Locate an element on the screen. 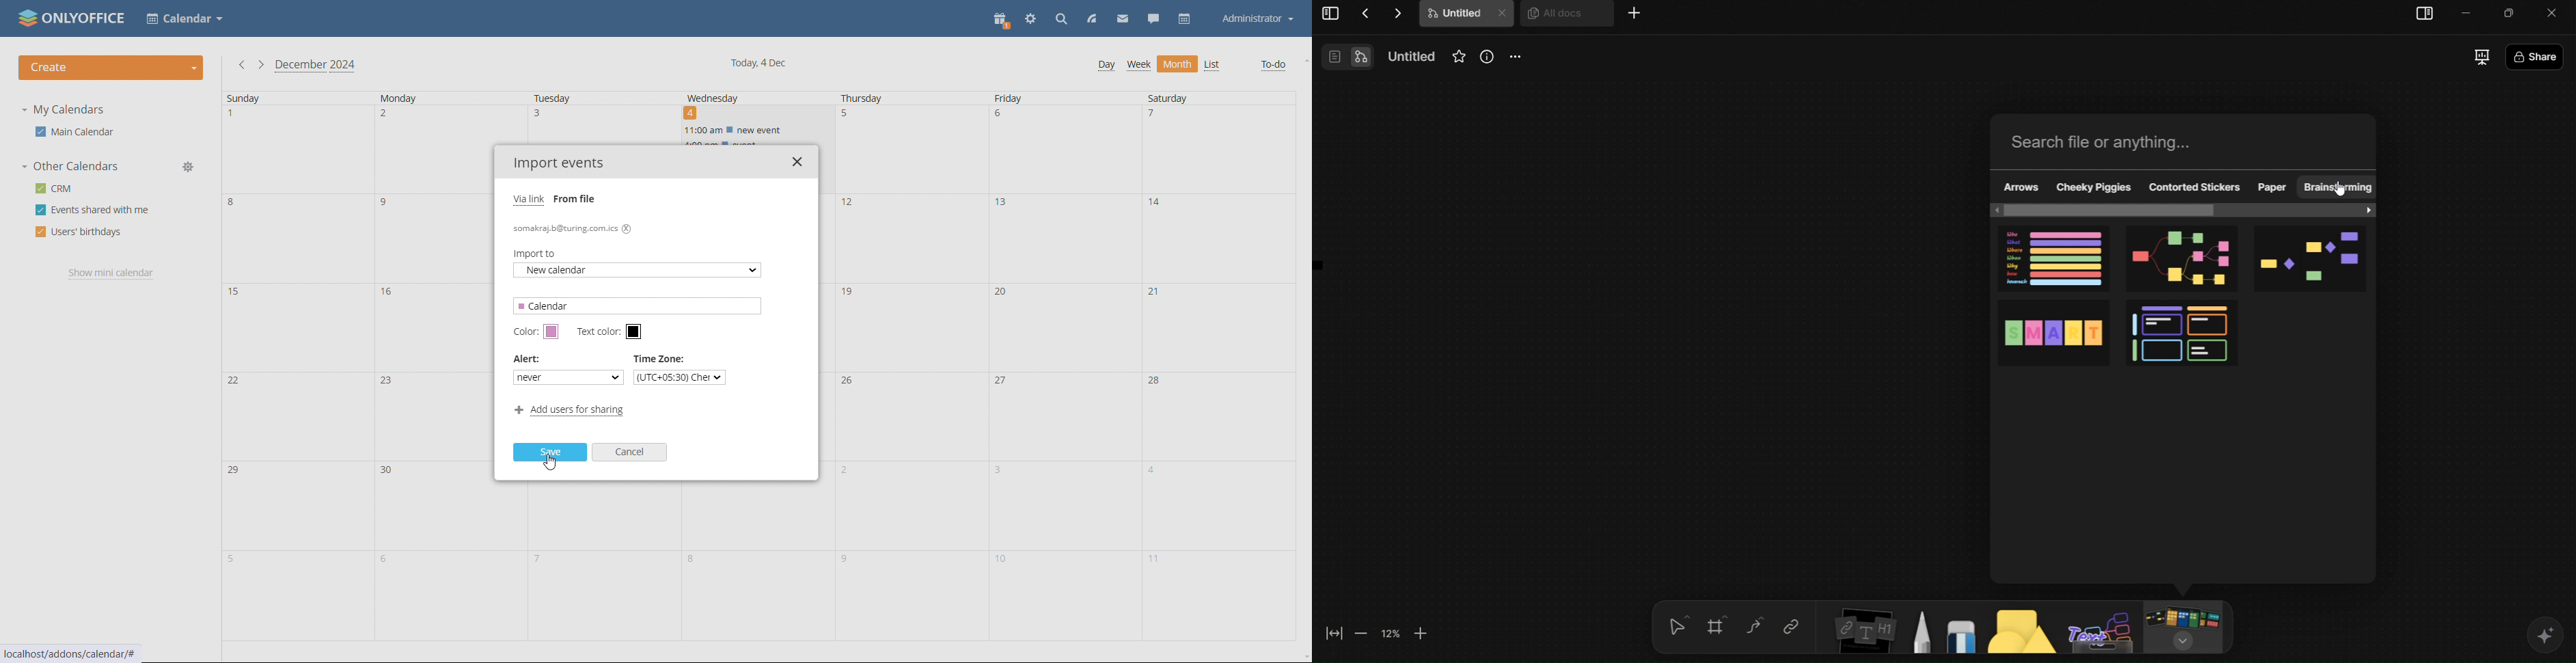 Image resolution: width=2576 pixels, height=672 pixels. cursor is located at coordinates (2342, 190).